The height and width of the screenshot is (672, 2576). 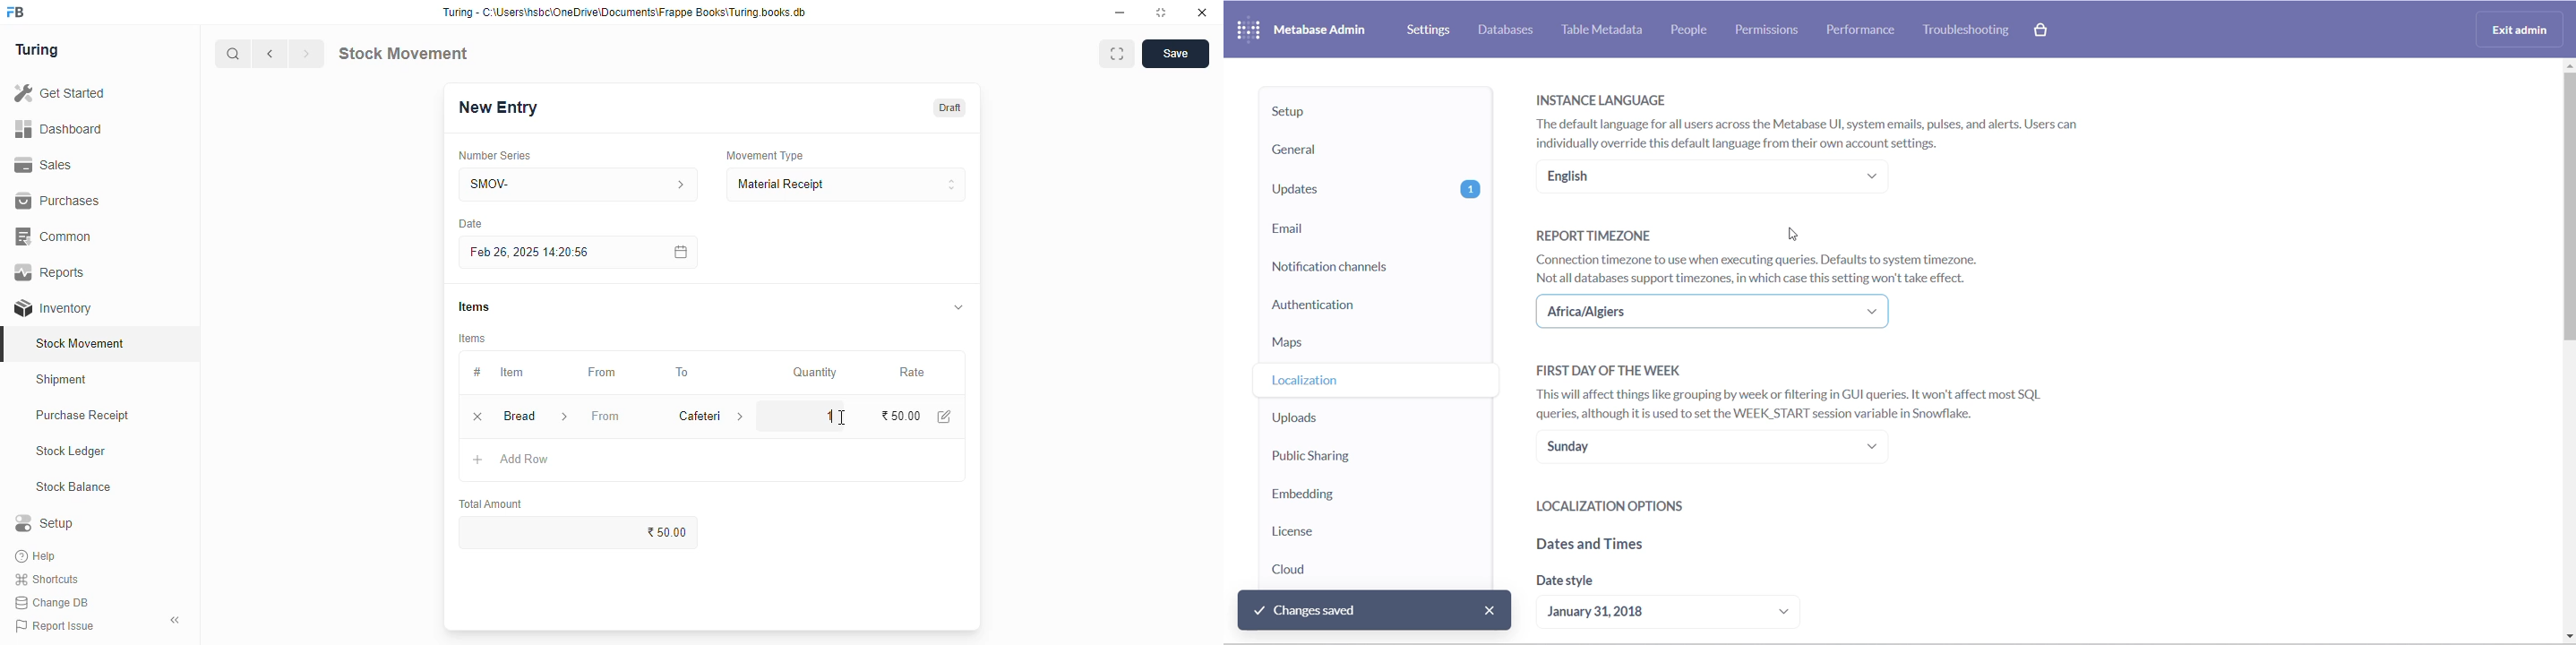 I want to click on language dropdown options, so click(x=1710, y=178).